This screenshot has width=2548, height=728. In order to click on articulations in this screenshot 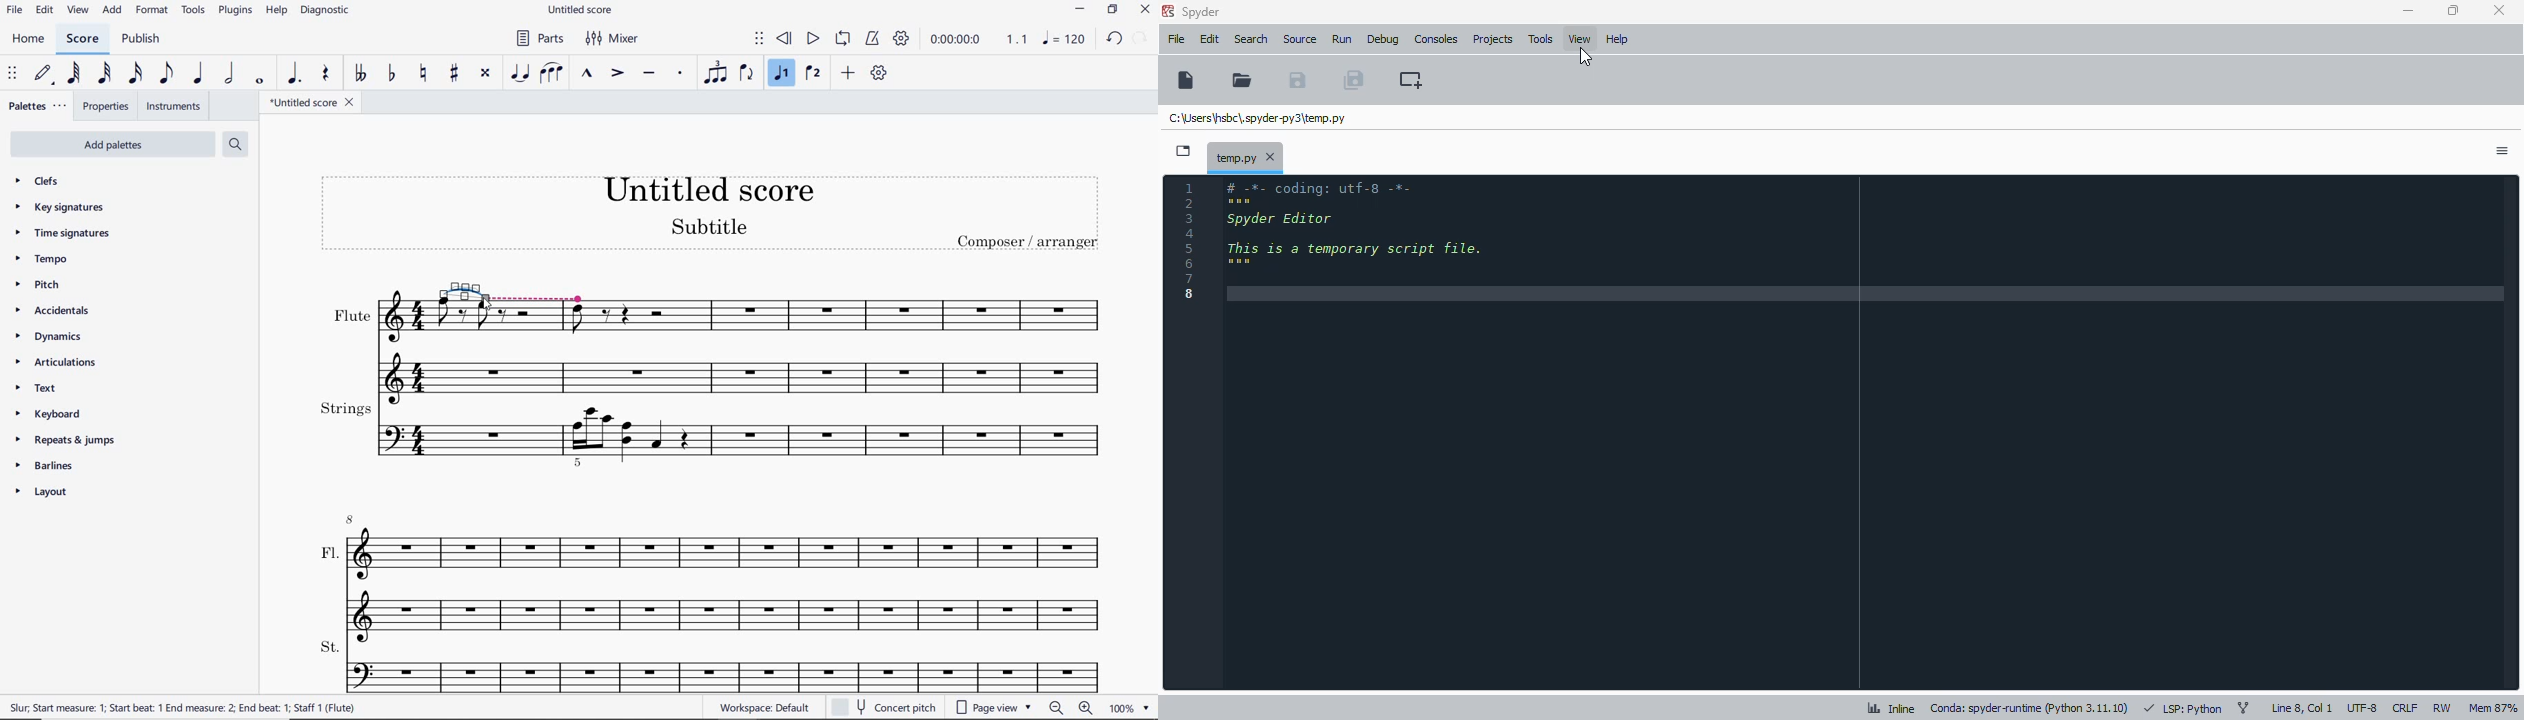, I will do `click(57, 363)`.